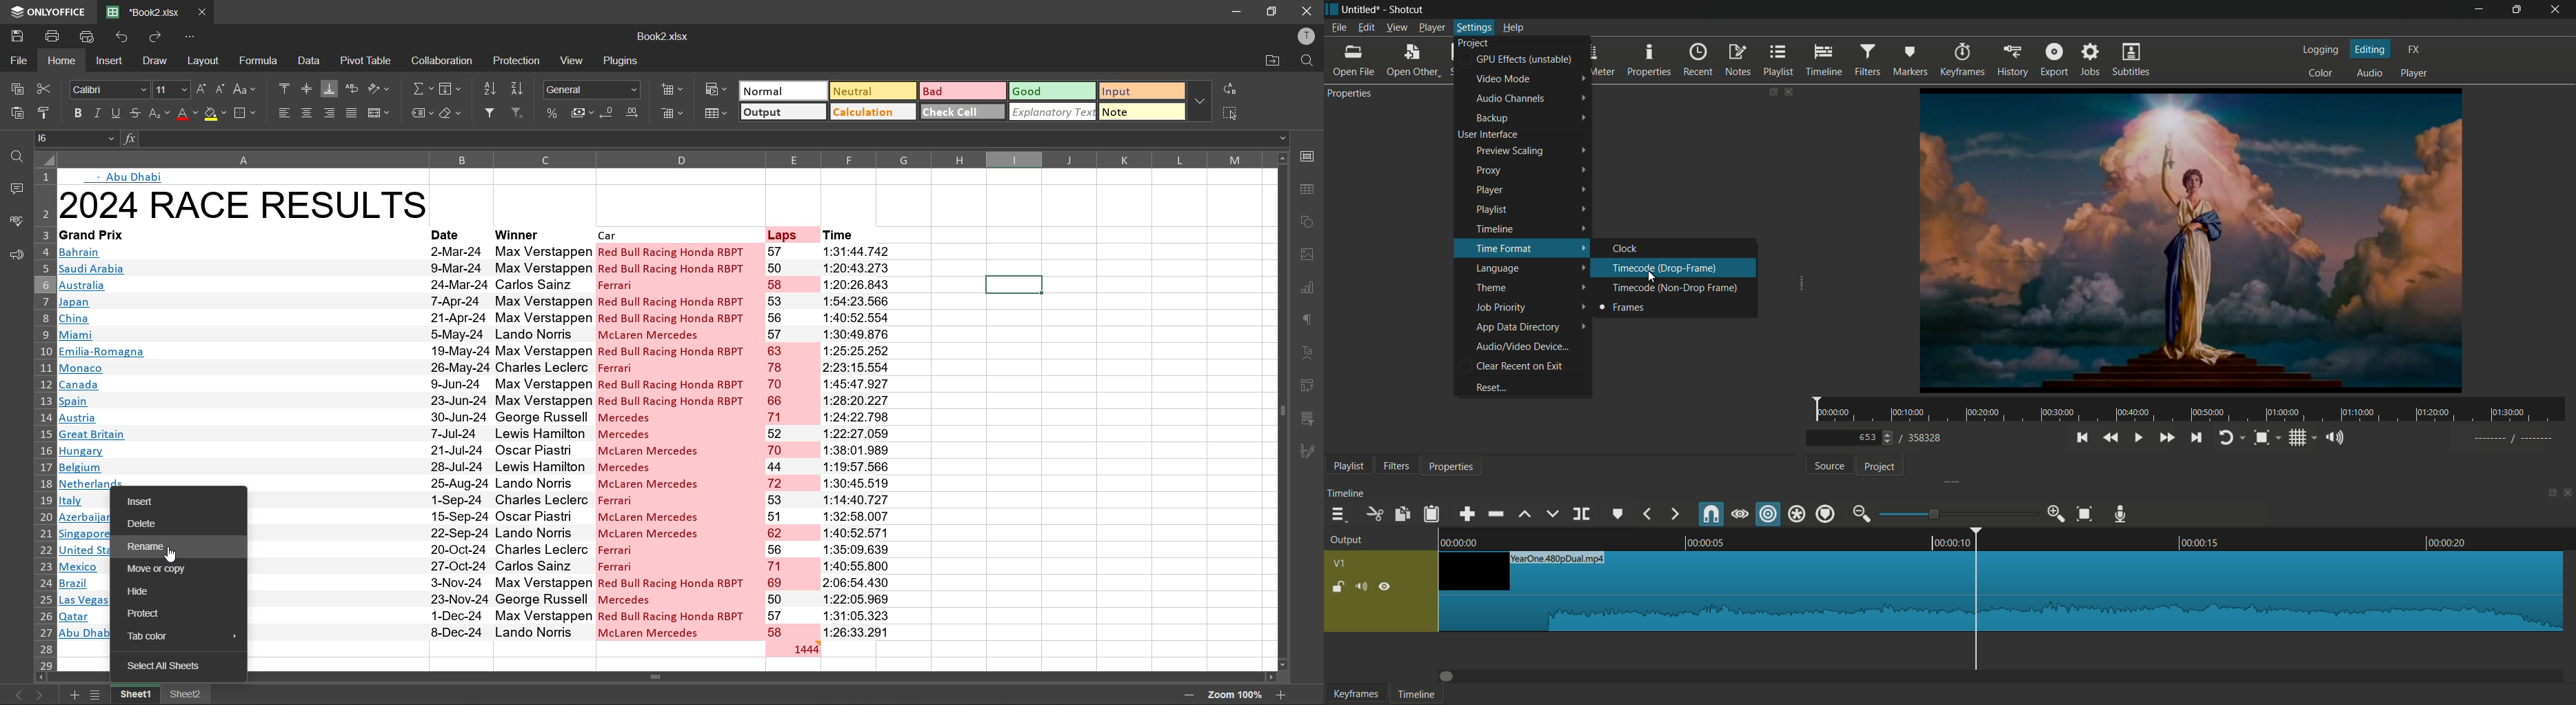 The width and height of the screenshot is (2576, 728). Describe the element at coordinates (1510, 99) in the screenshot. I see `audio channels` at that location.